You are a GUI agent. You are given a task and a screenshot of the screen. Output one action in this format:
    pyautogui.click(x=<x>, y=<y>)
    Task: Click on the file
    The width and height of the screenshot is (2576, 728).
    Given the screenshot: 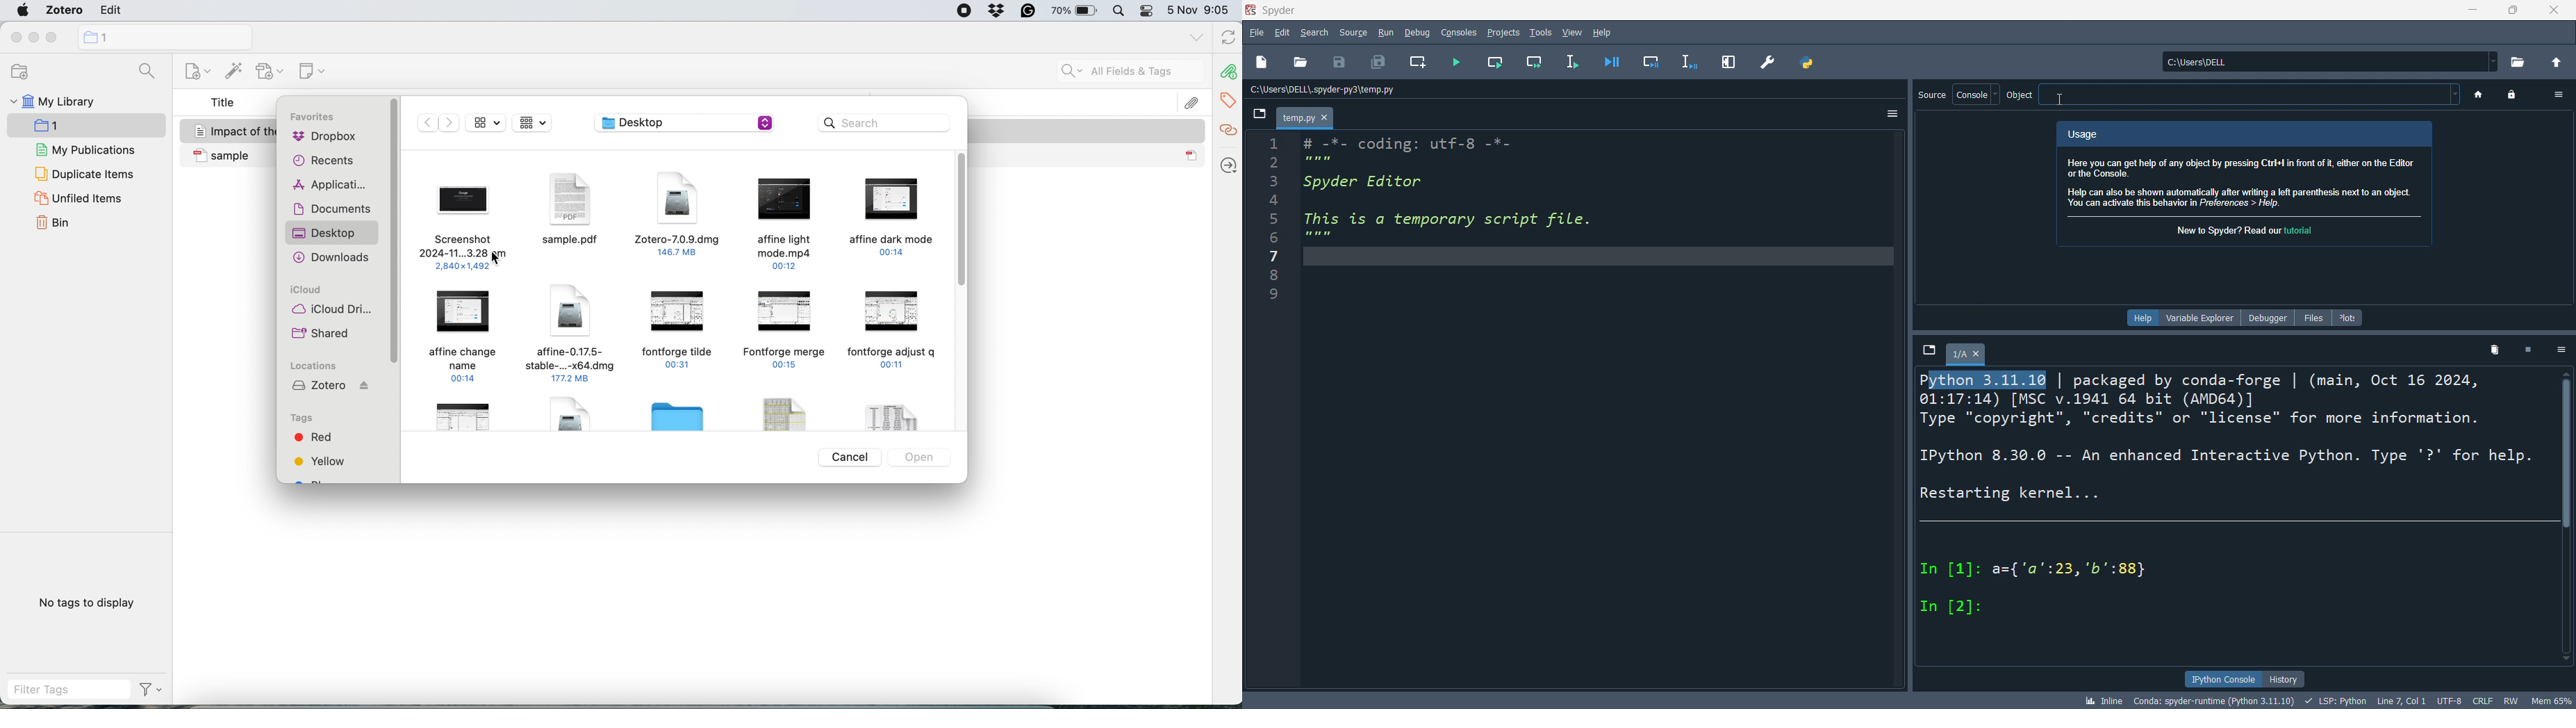 What is the action you would take?
    pyautogui.click(x=1255, y=32)
    